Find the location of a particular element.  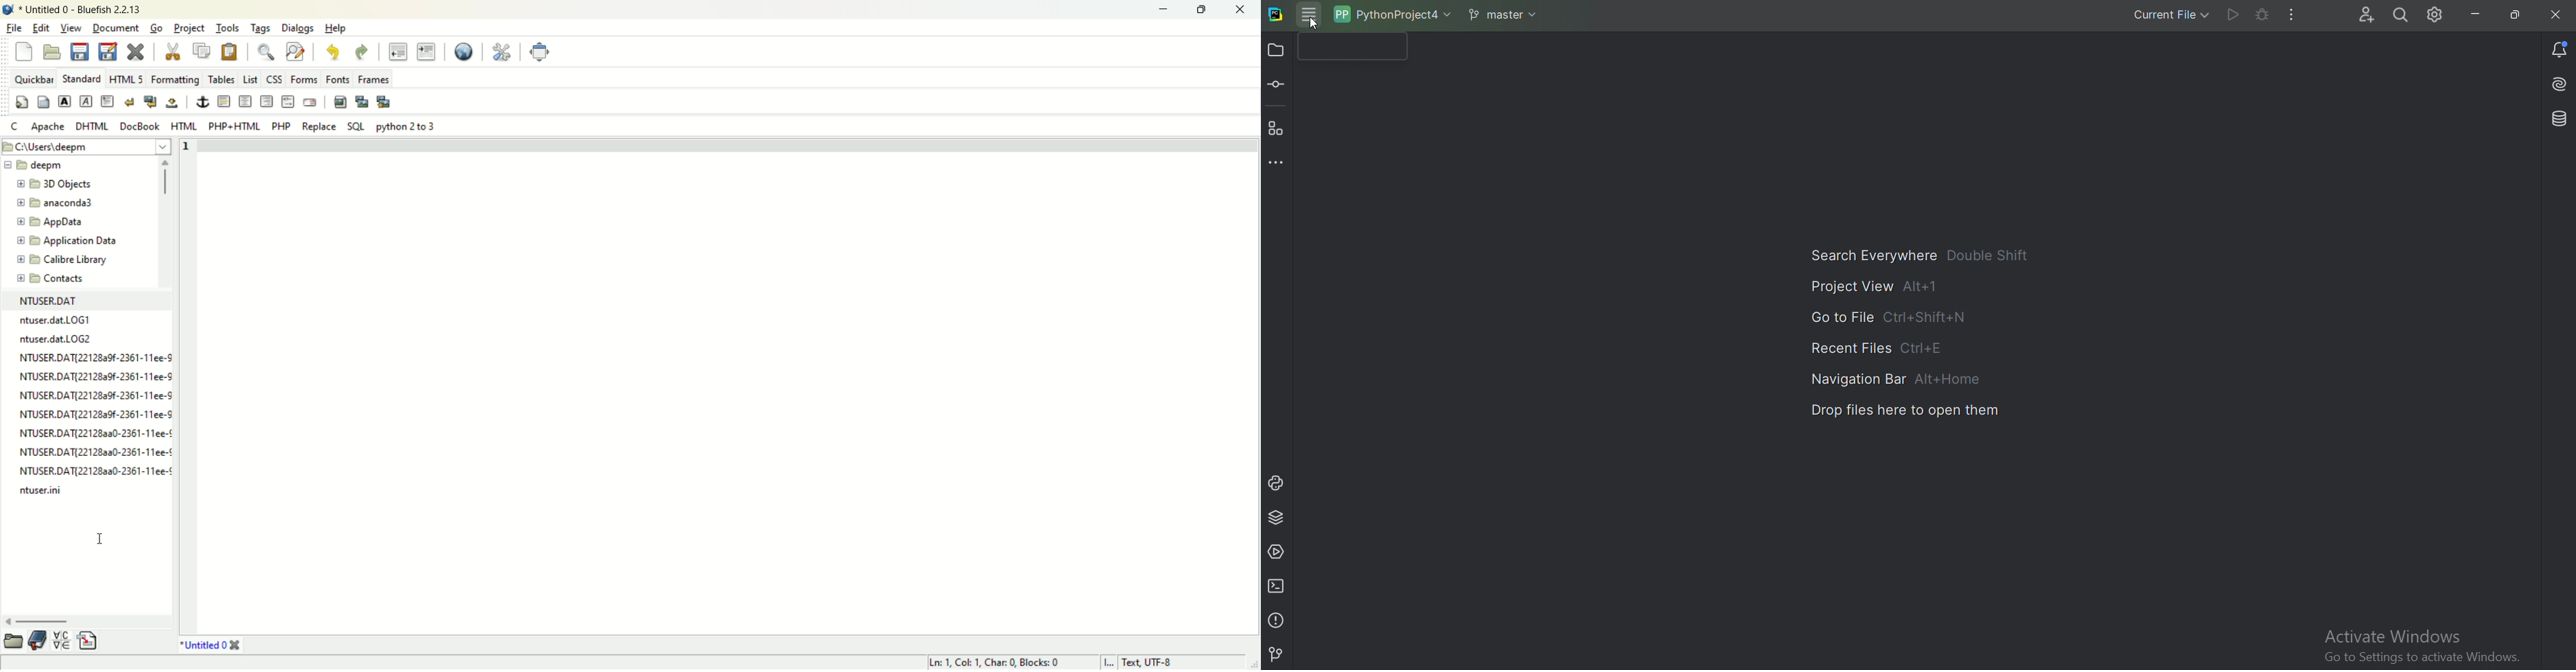

scroll bar is located at coordinates (87, 623).